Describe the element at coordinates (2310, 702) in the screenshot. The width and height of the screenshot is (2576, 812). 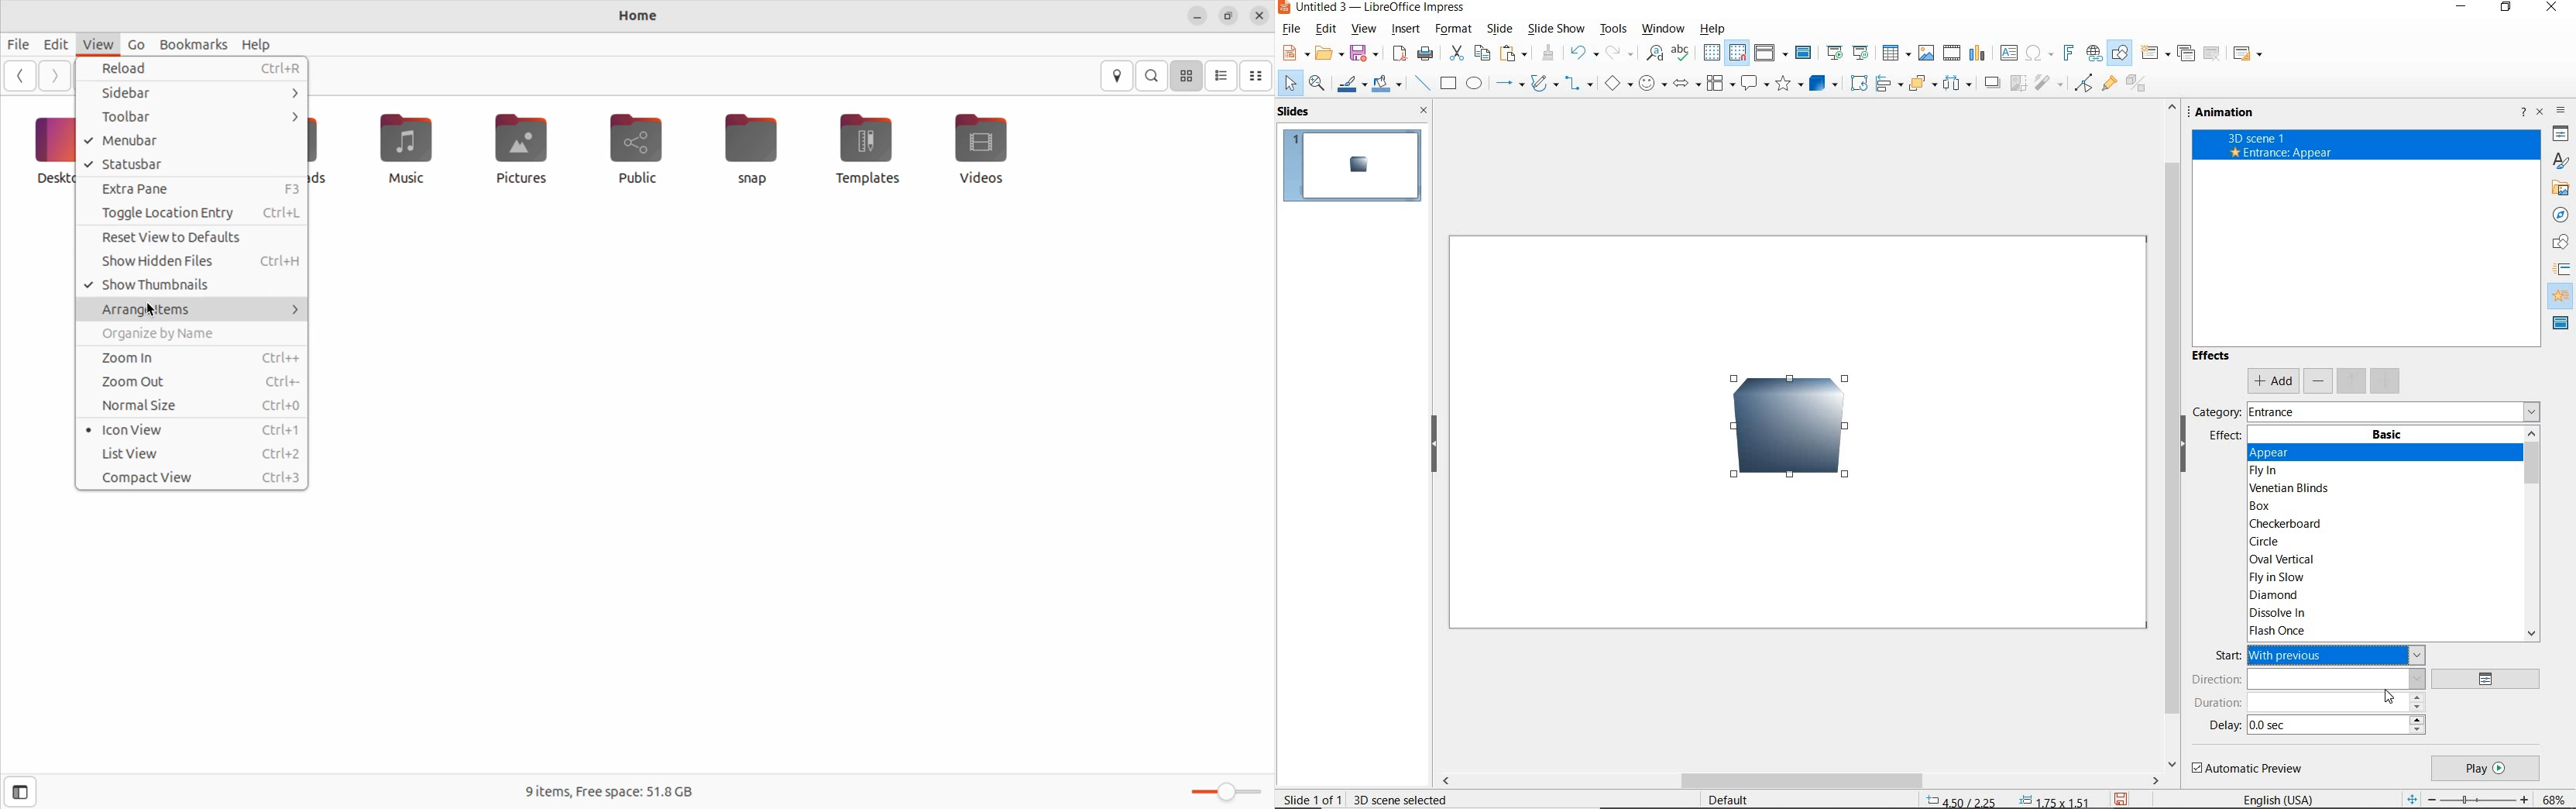
I see `duration` at that location.